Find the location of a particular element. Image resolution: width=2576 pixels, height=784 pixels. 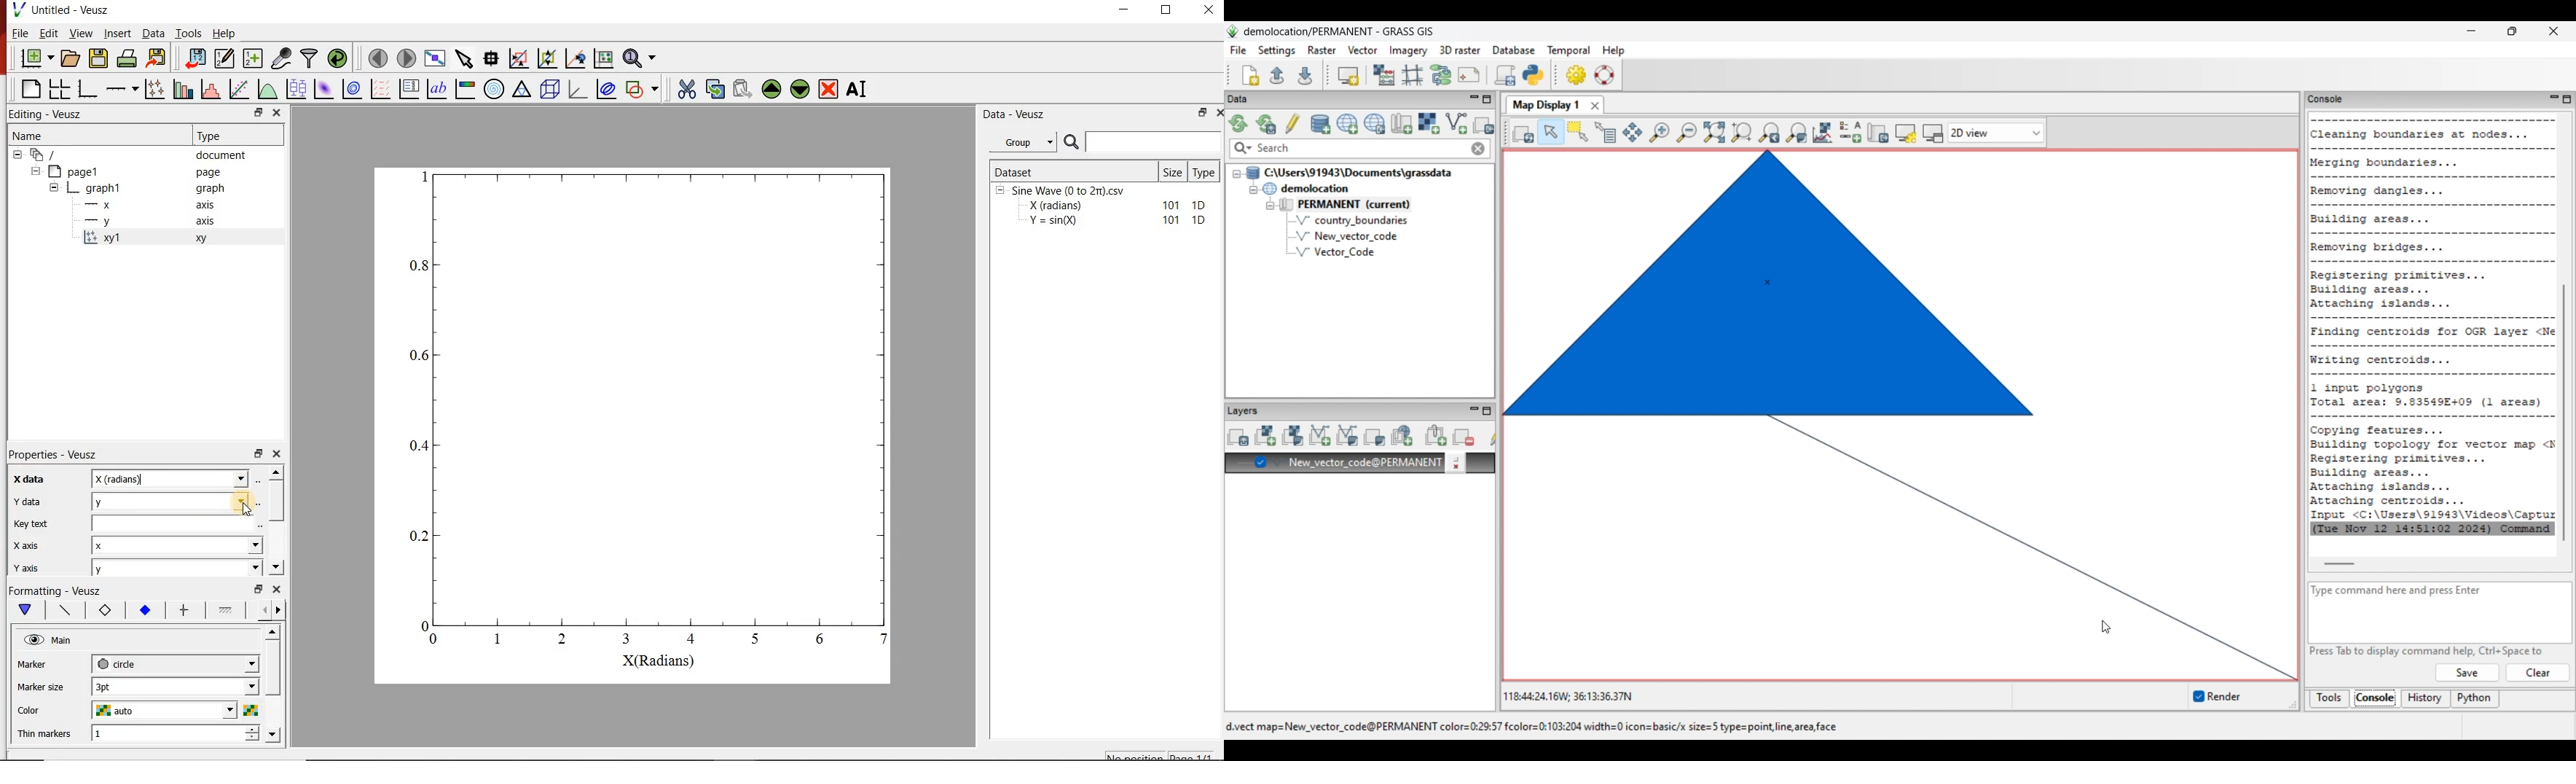

Type is located at coordinates (213, 134).